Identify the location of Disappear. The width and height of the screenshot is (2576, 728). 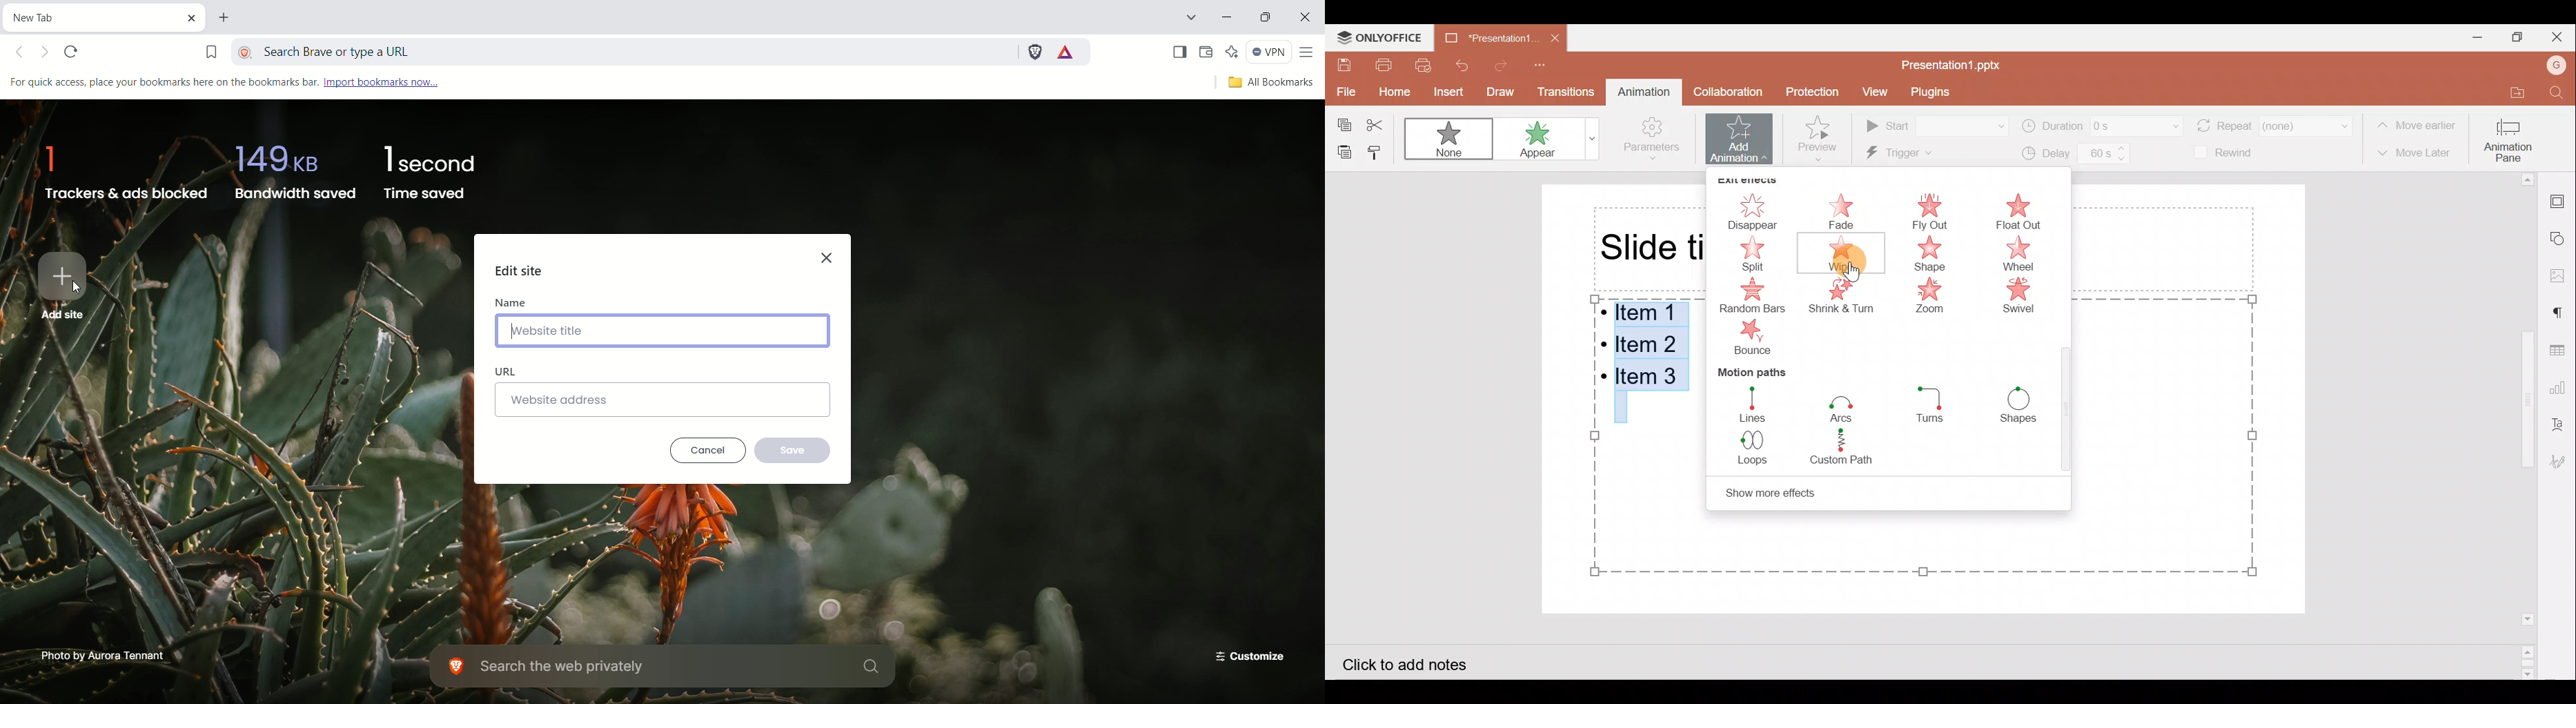
(1750, 210).